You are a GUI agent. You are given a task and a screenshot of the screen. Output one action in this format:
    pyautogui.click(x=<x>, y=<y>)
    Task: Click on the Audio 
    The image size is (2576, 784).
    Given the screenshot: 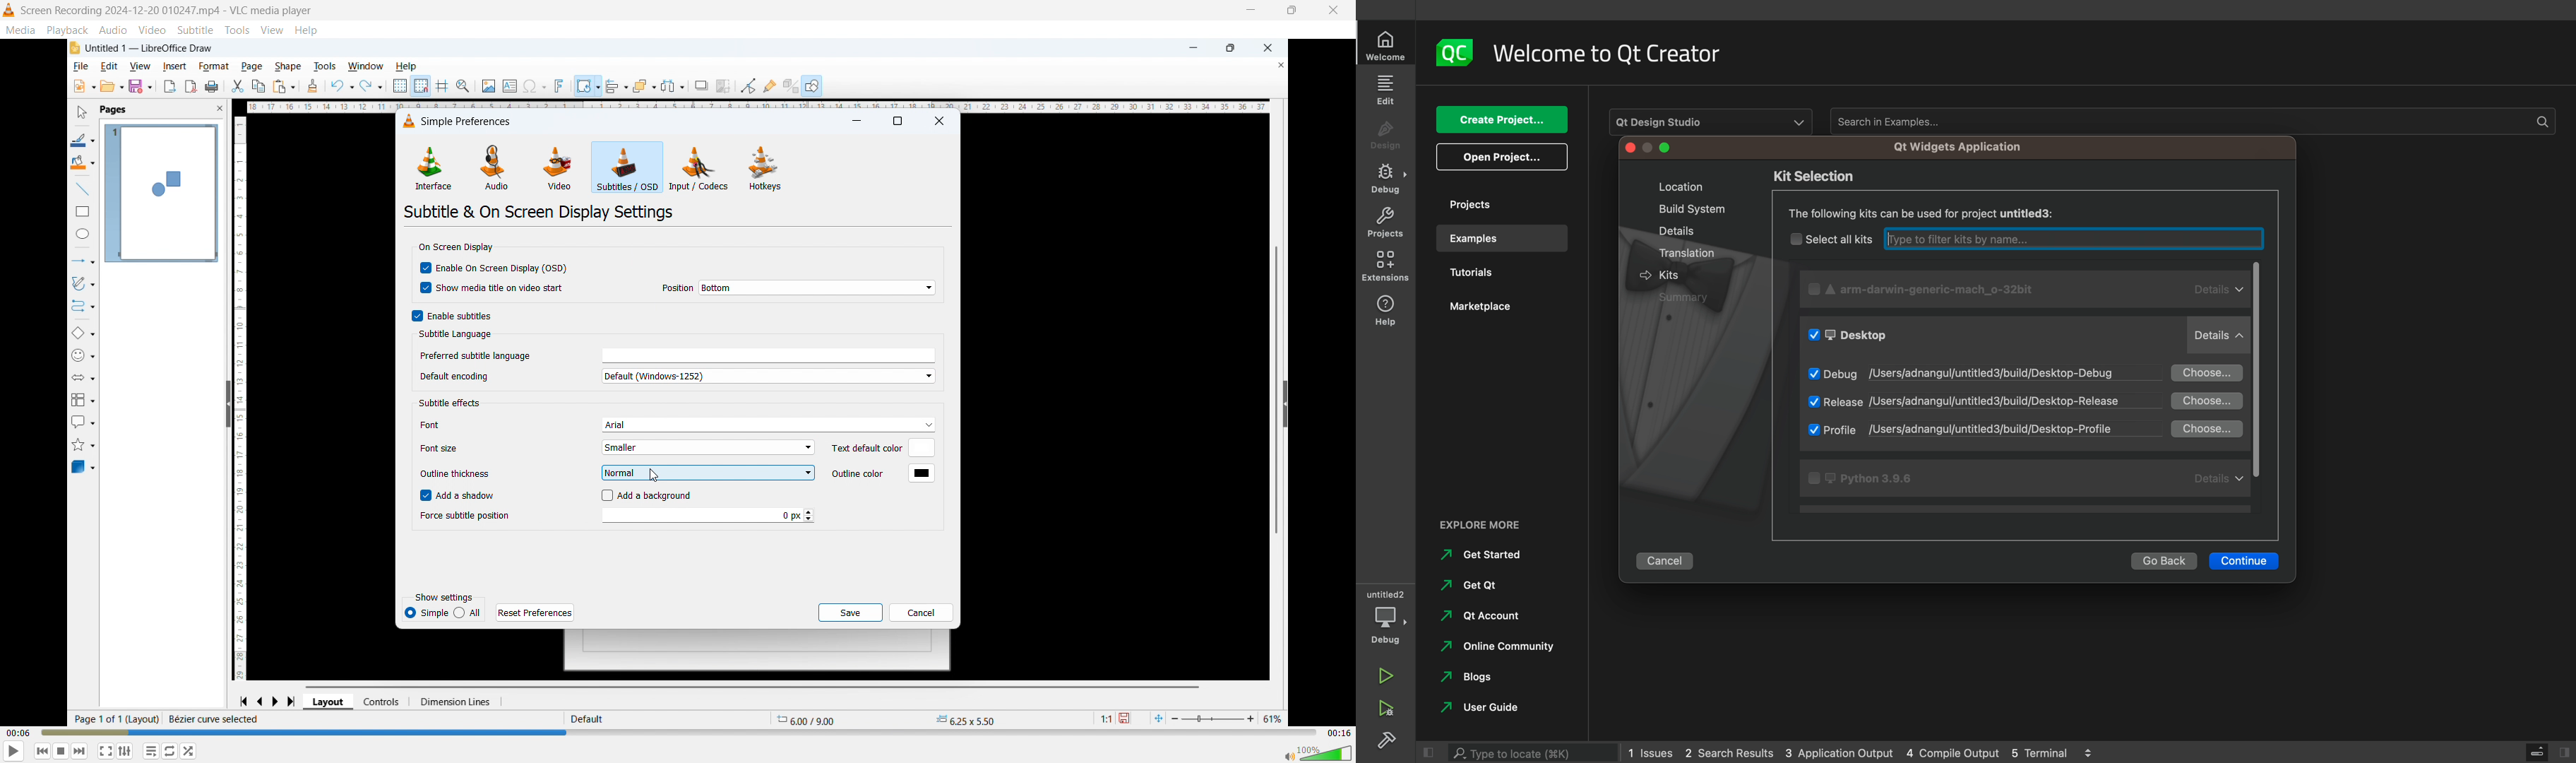 What is the action you would take?
    pyautogui.click(x=113, y=30)
    